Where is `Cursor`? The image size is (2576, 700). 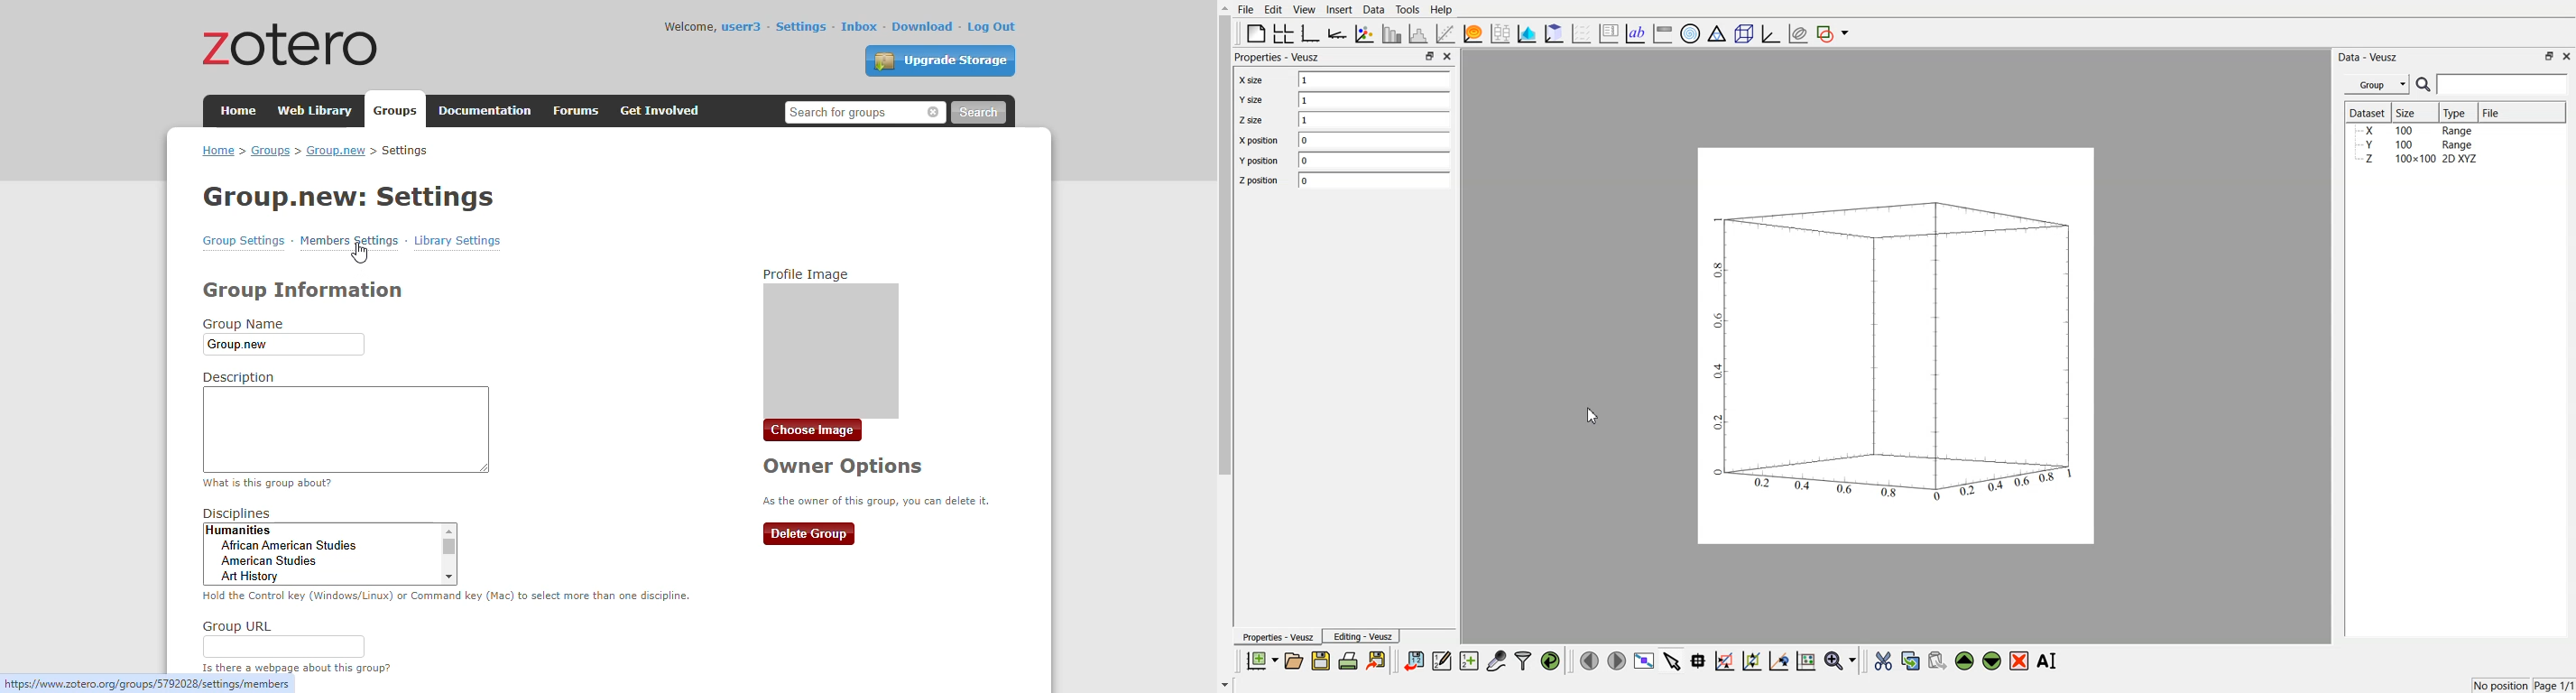 Cursor is located at coordinates (1594, 415).